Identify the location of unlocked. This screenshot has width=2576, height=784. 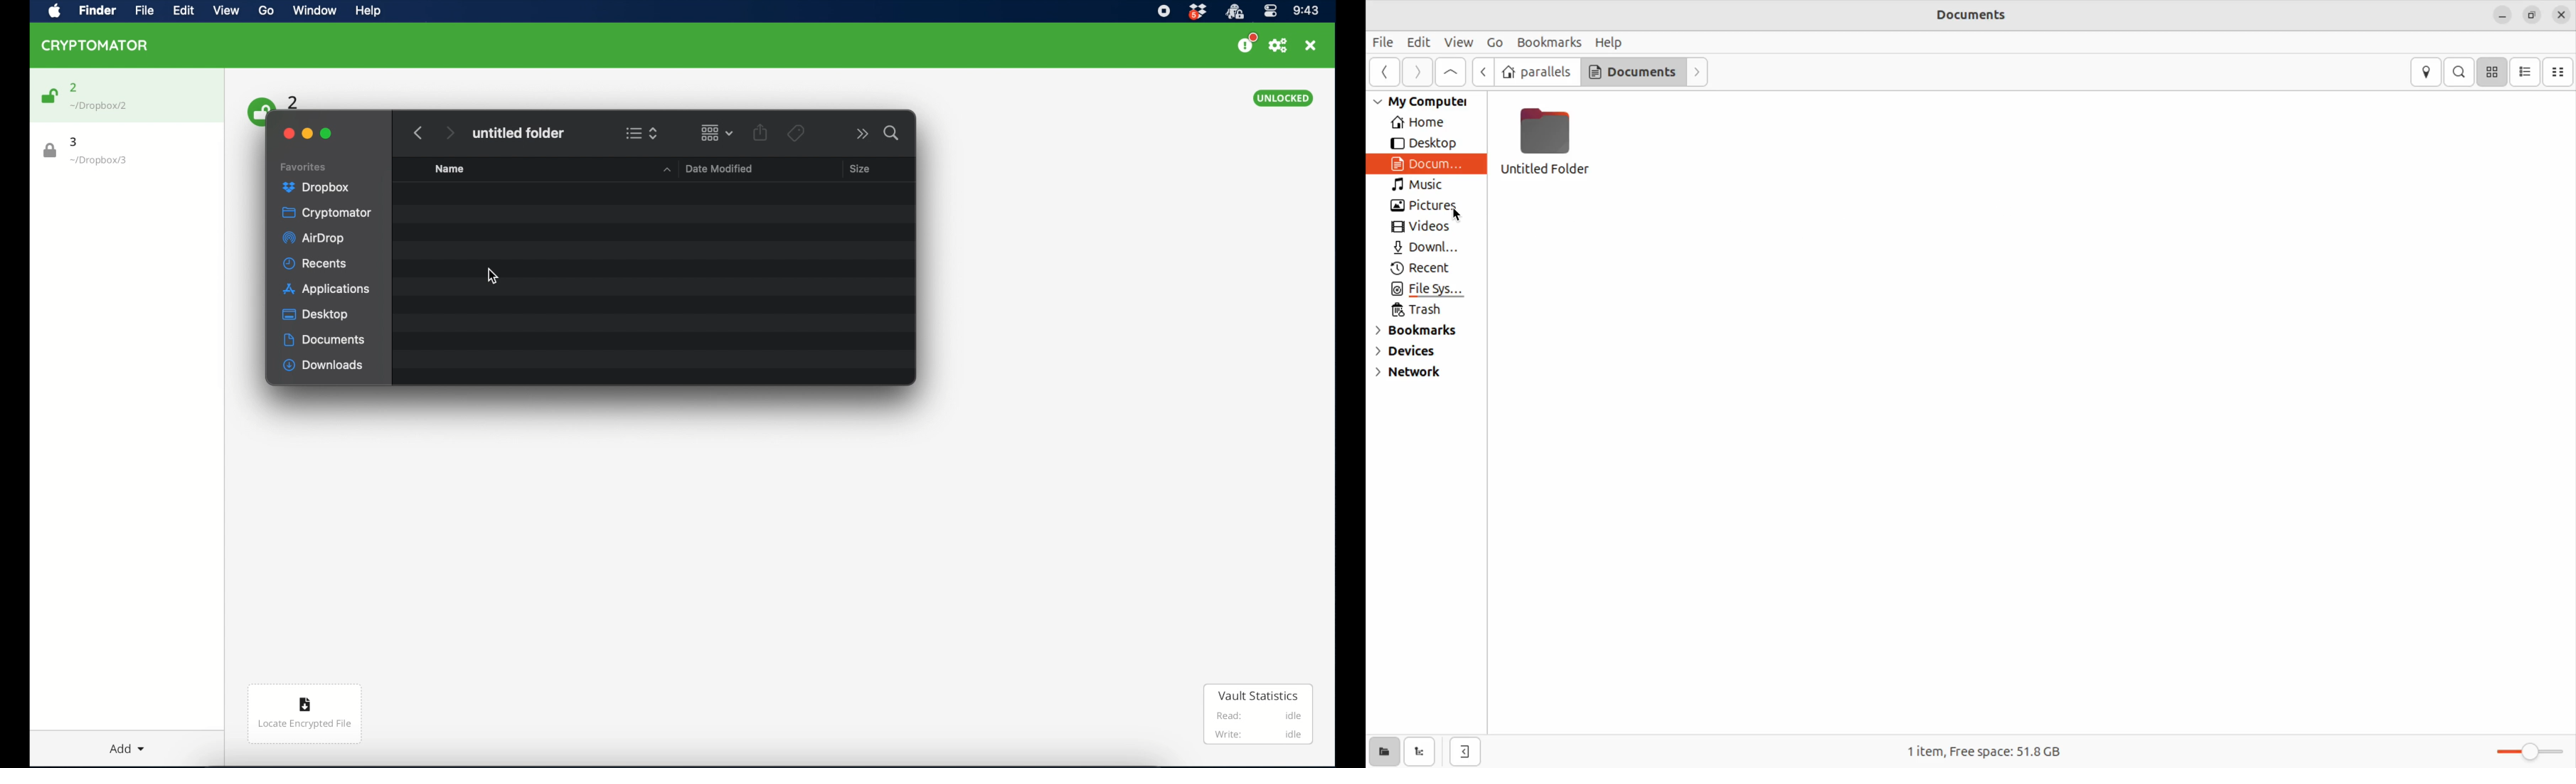
(1282, 98).